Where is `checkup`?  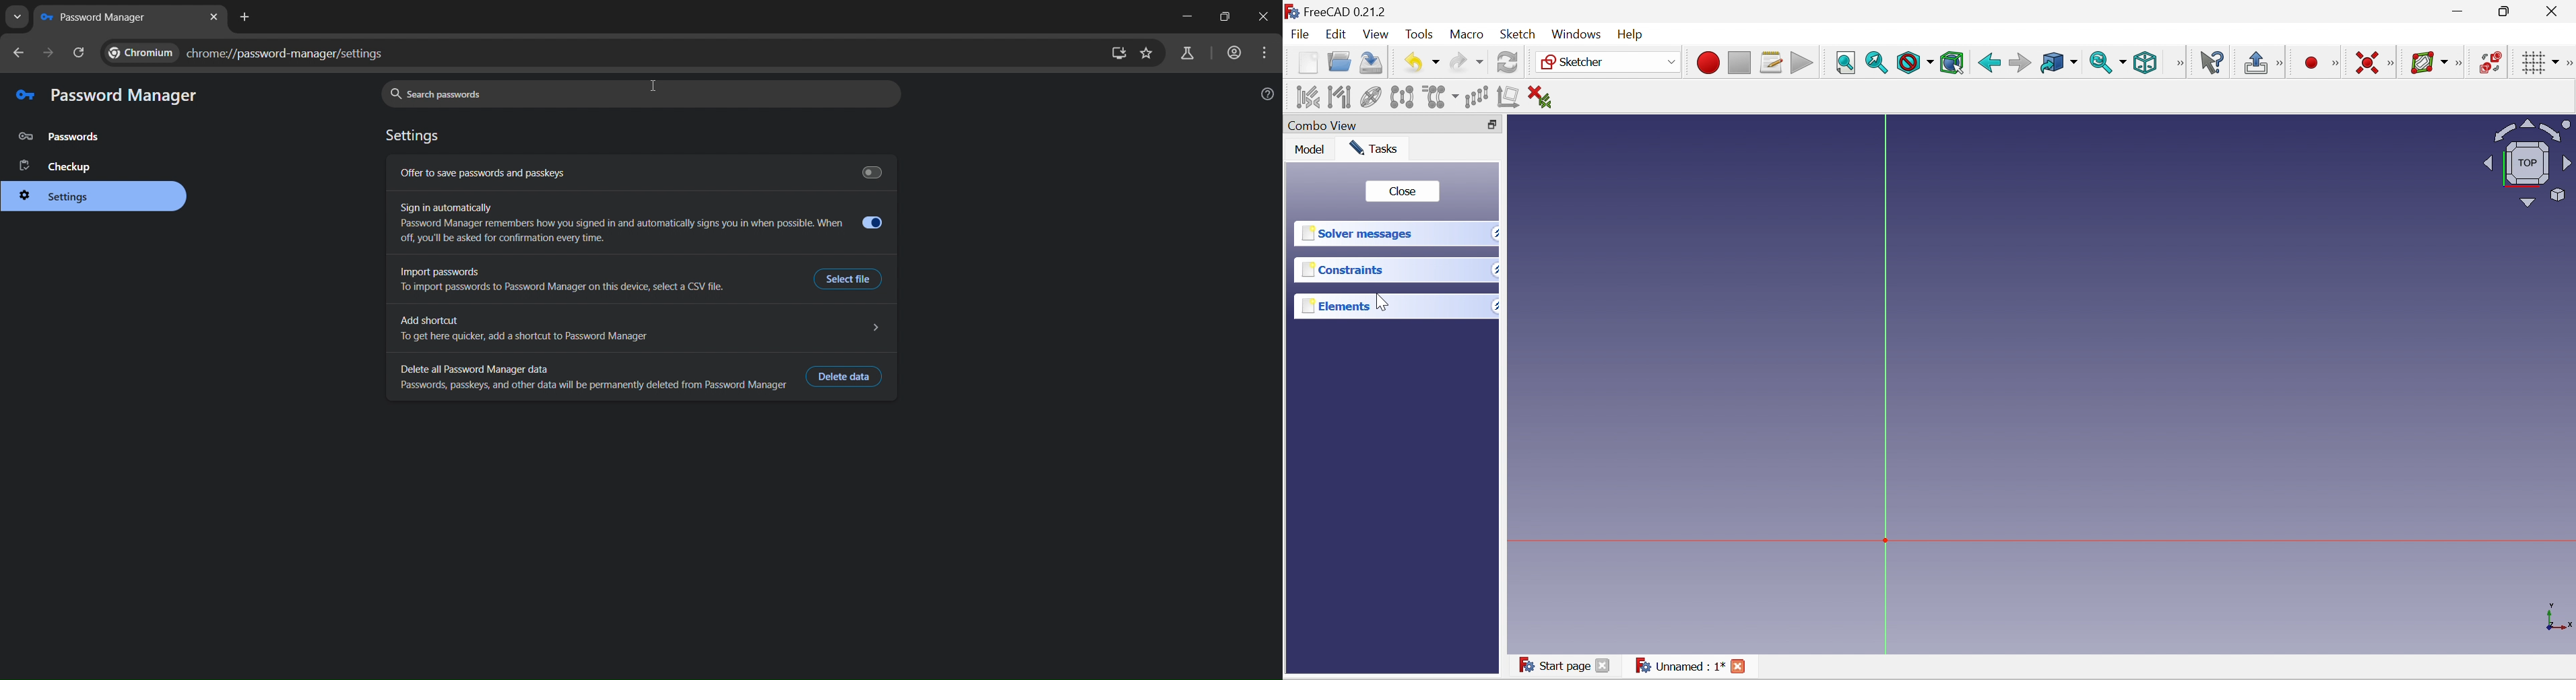
checkup is located at coordinates (54, 166).